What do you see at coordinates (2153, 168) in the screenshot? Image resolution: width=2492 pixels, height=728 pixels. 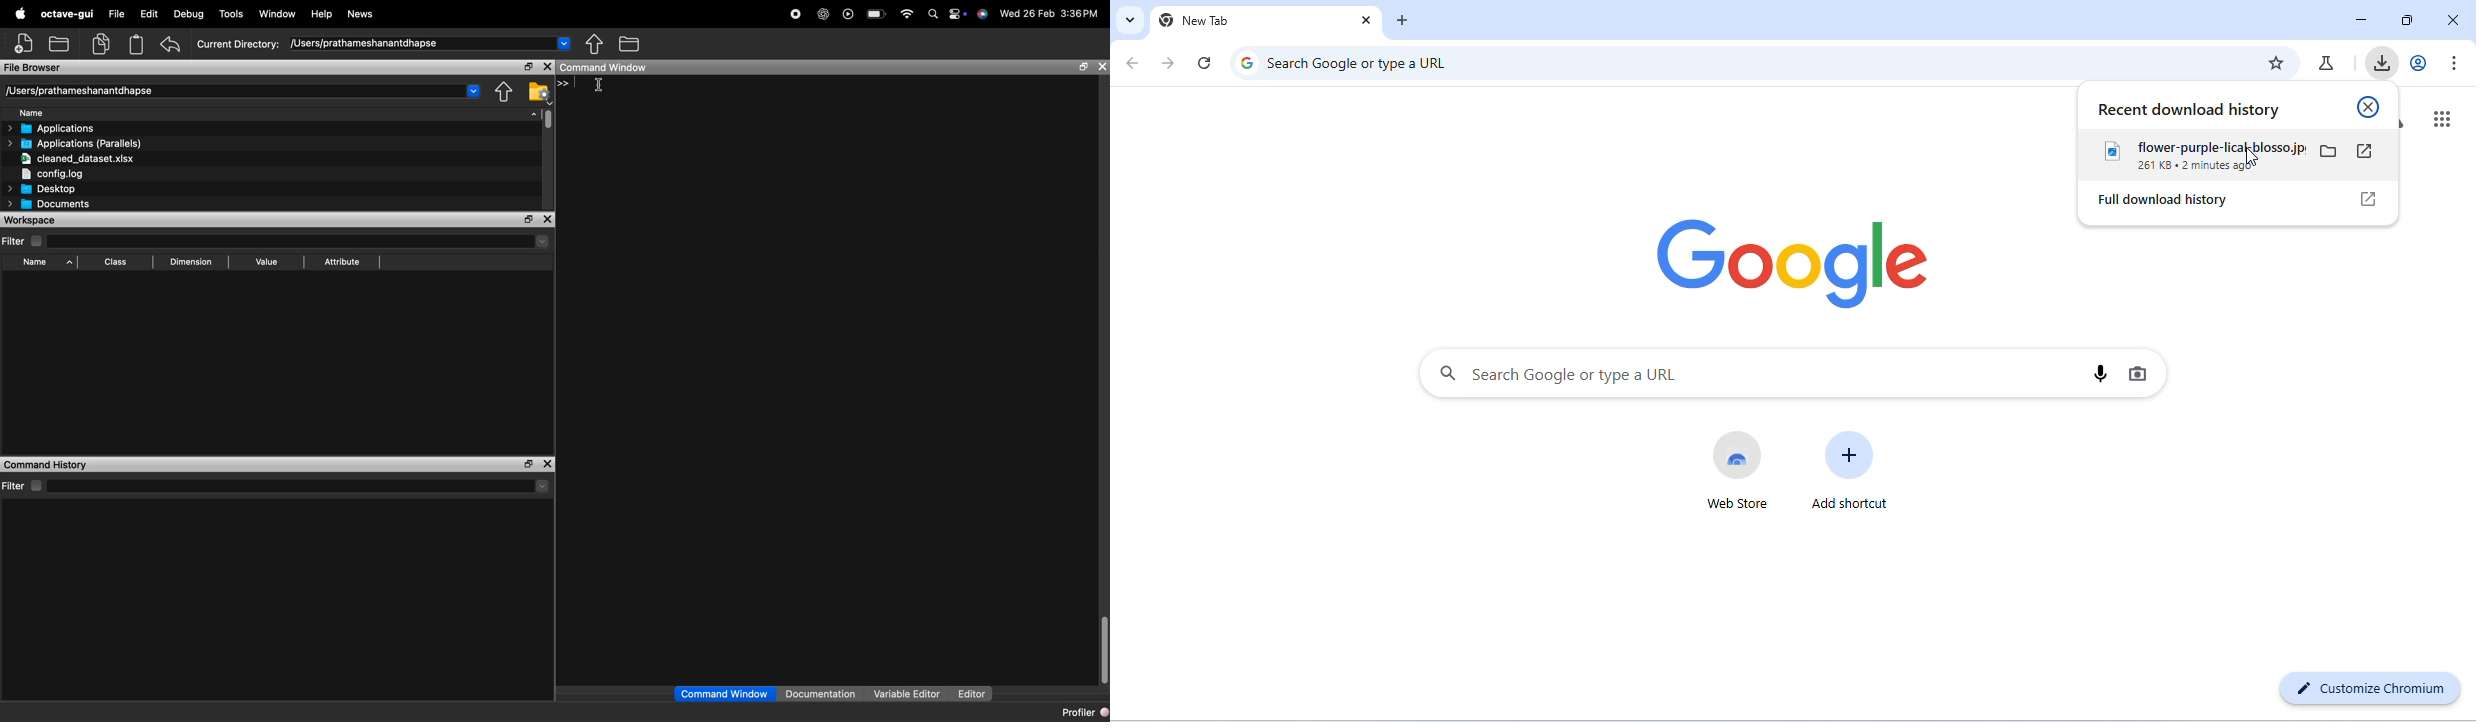 I see `file size` at bounding box center [2153, 168].